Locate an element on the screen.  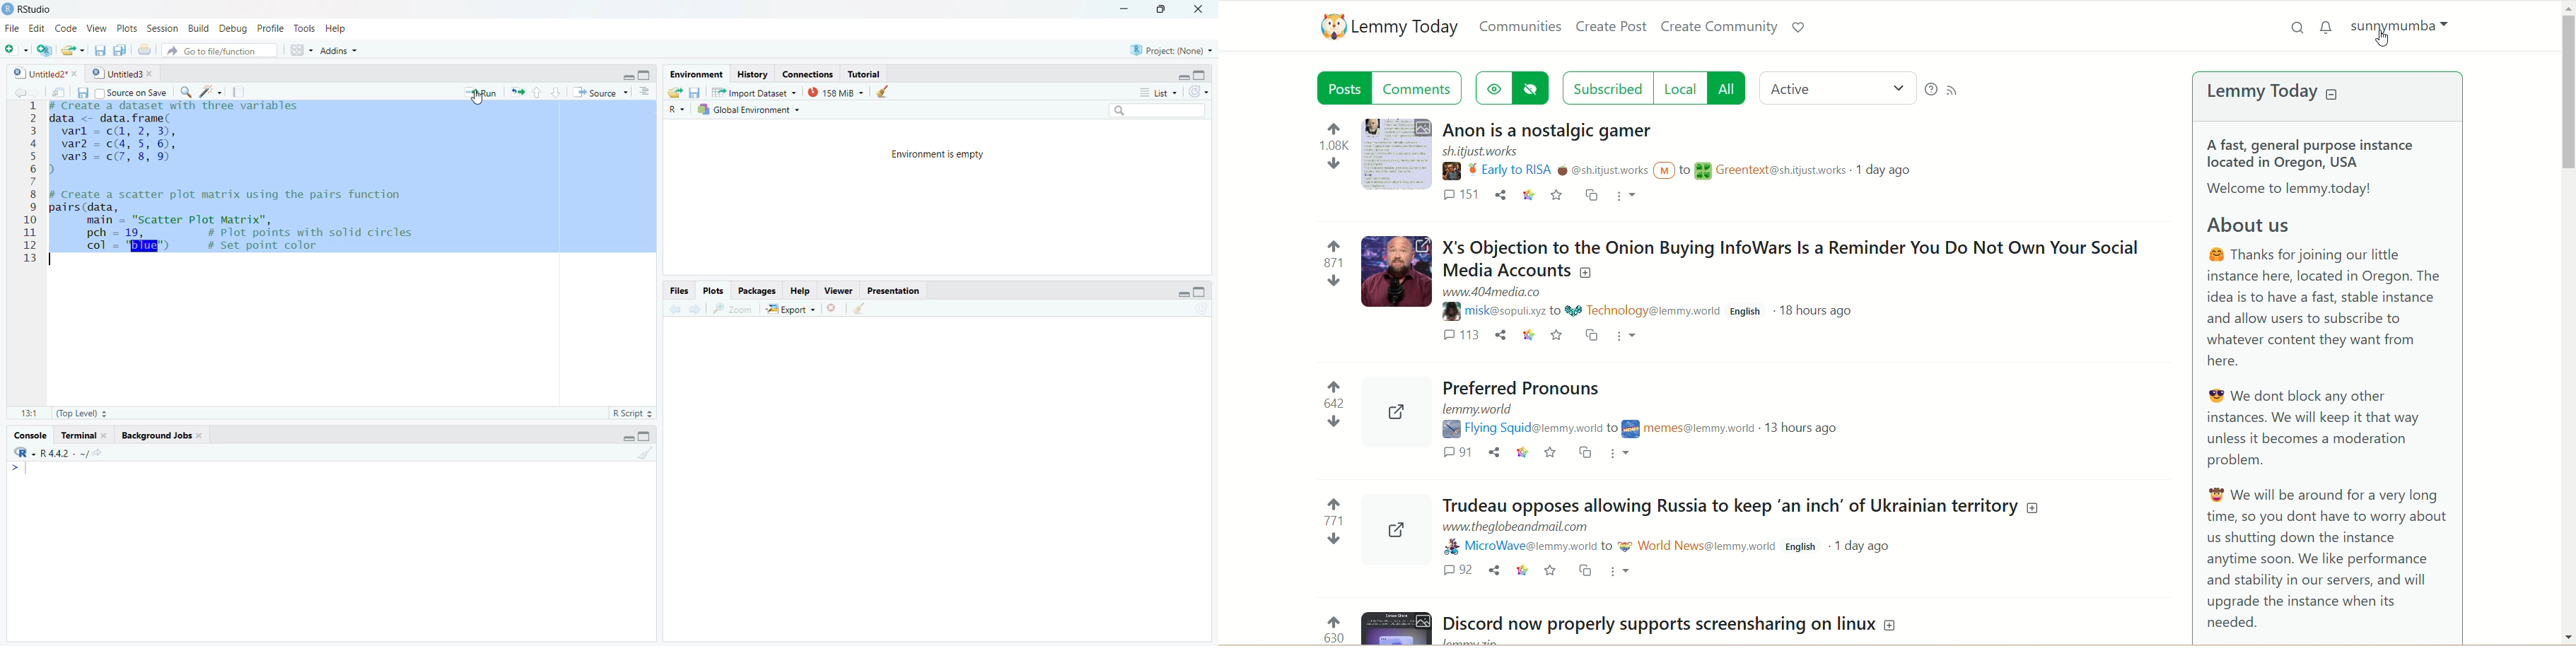
Environment is empty is located at coordinates (936, 197).